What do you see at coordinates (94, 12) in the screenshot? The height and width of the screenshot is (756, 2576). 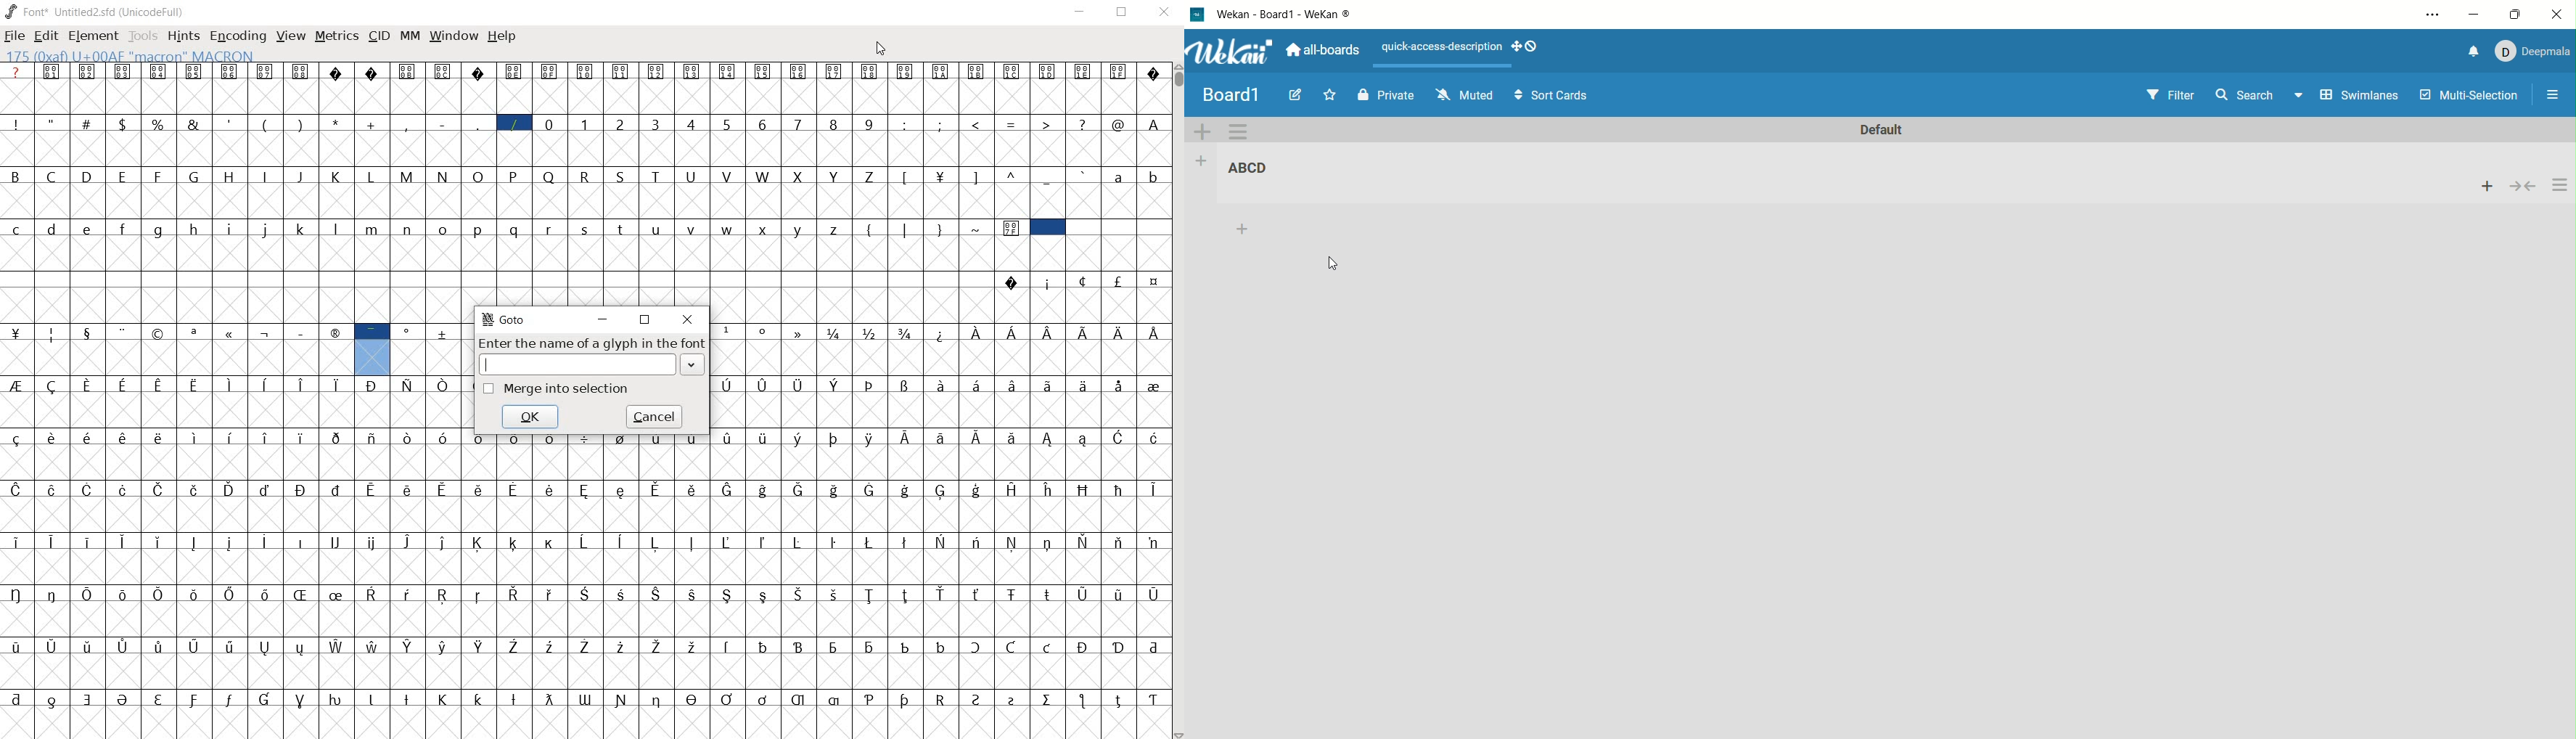 I see `font* Untitled2.sfd (unicodeFull)` at bounding box center [94, 12].